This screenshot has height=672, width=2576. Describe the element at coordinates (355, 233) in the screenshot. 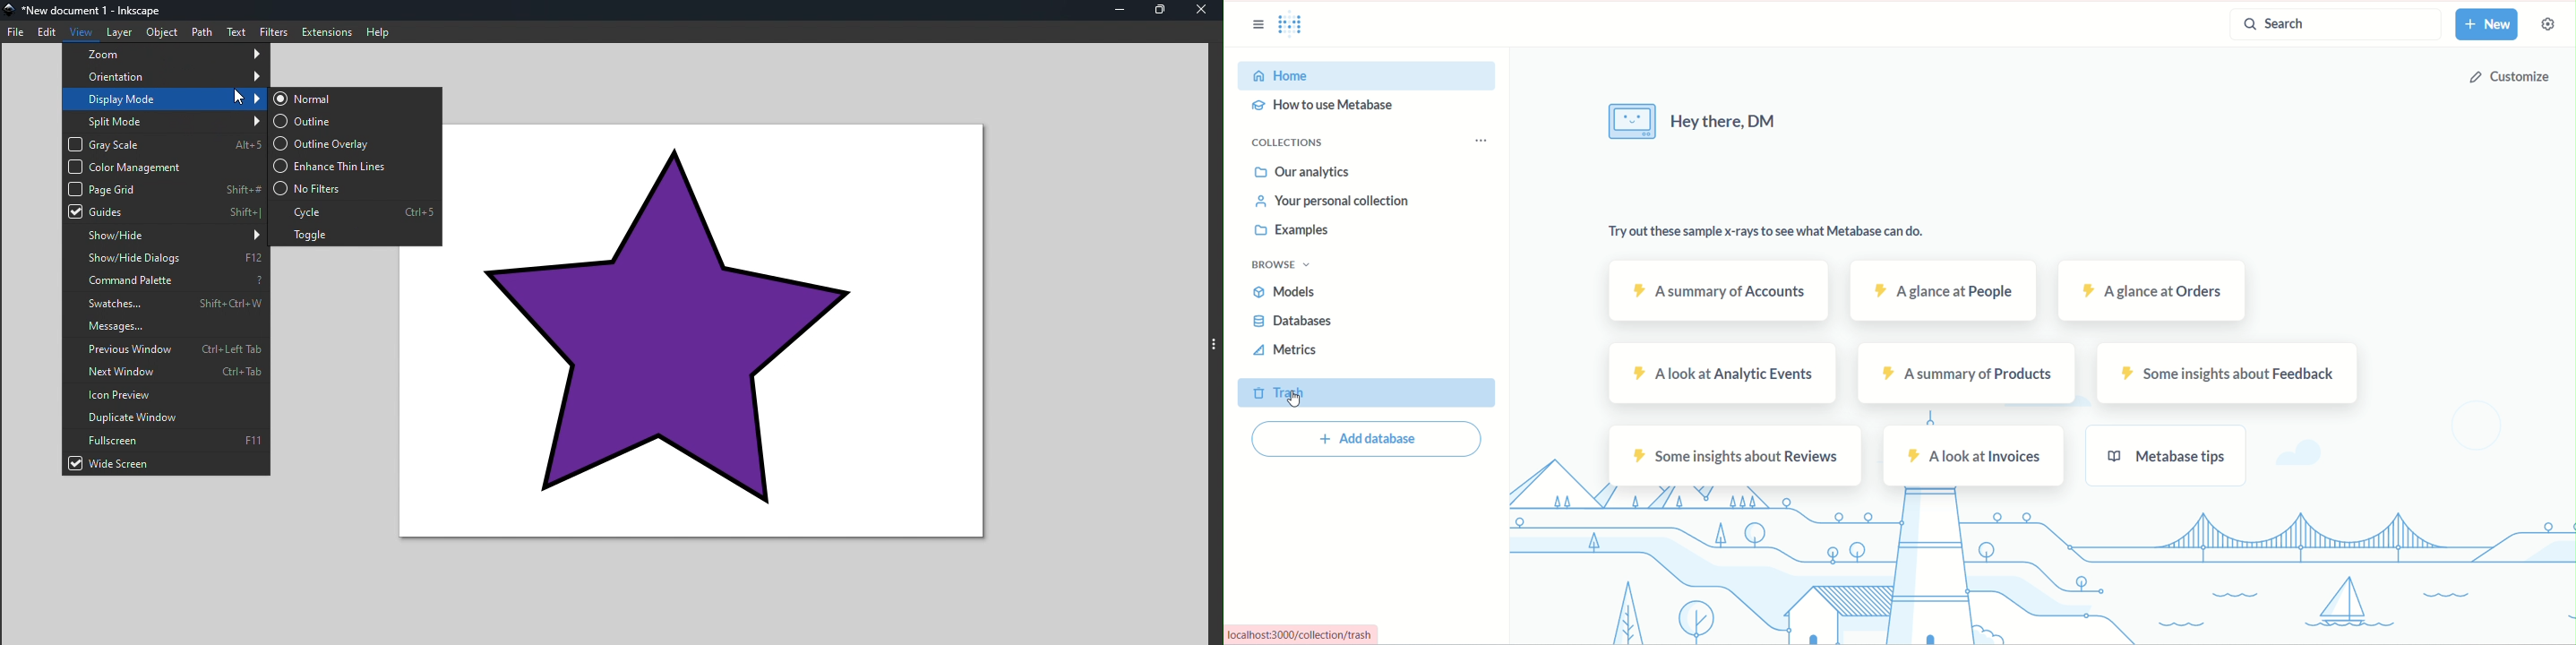

I see `Toggle` at that location.